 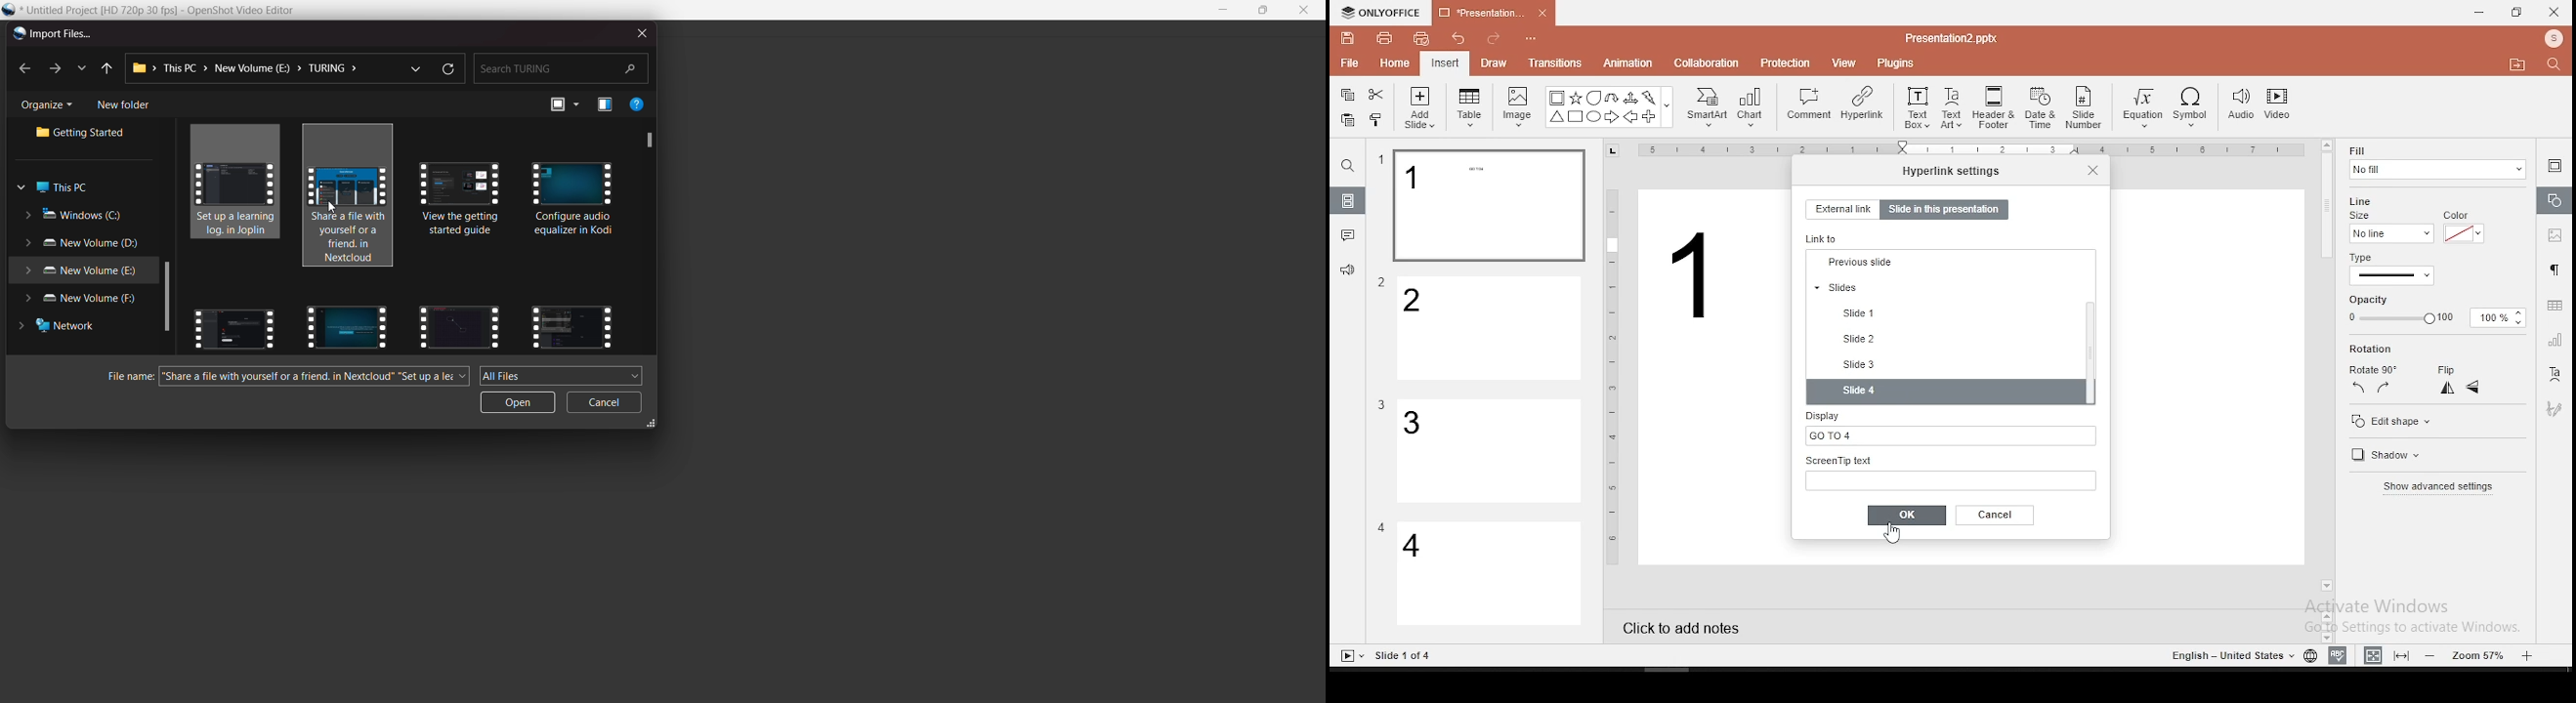 What do you see at coordinates (1593, 98) in the screenshot?
I see `Bubble` at bounding box center [1593, 98].